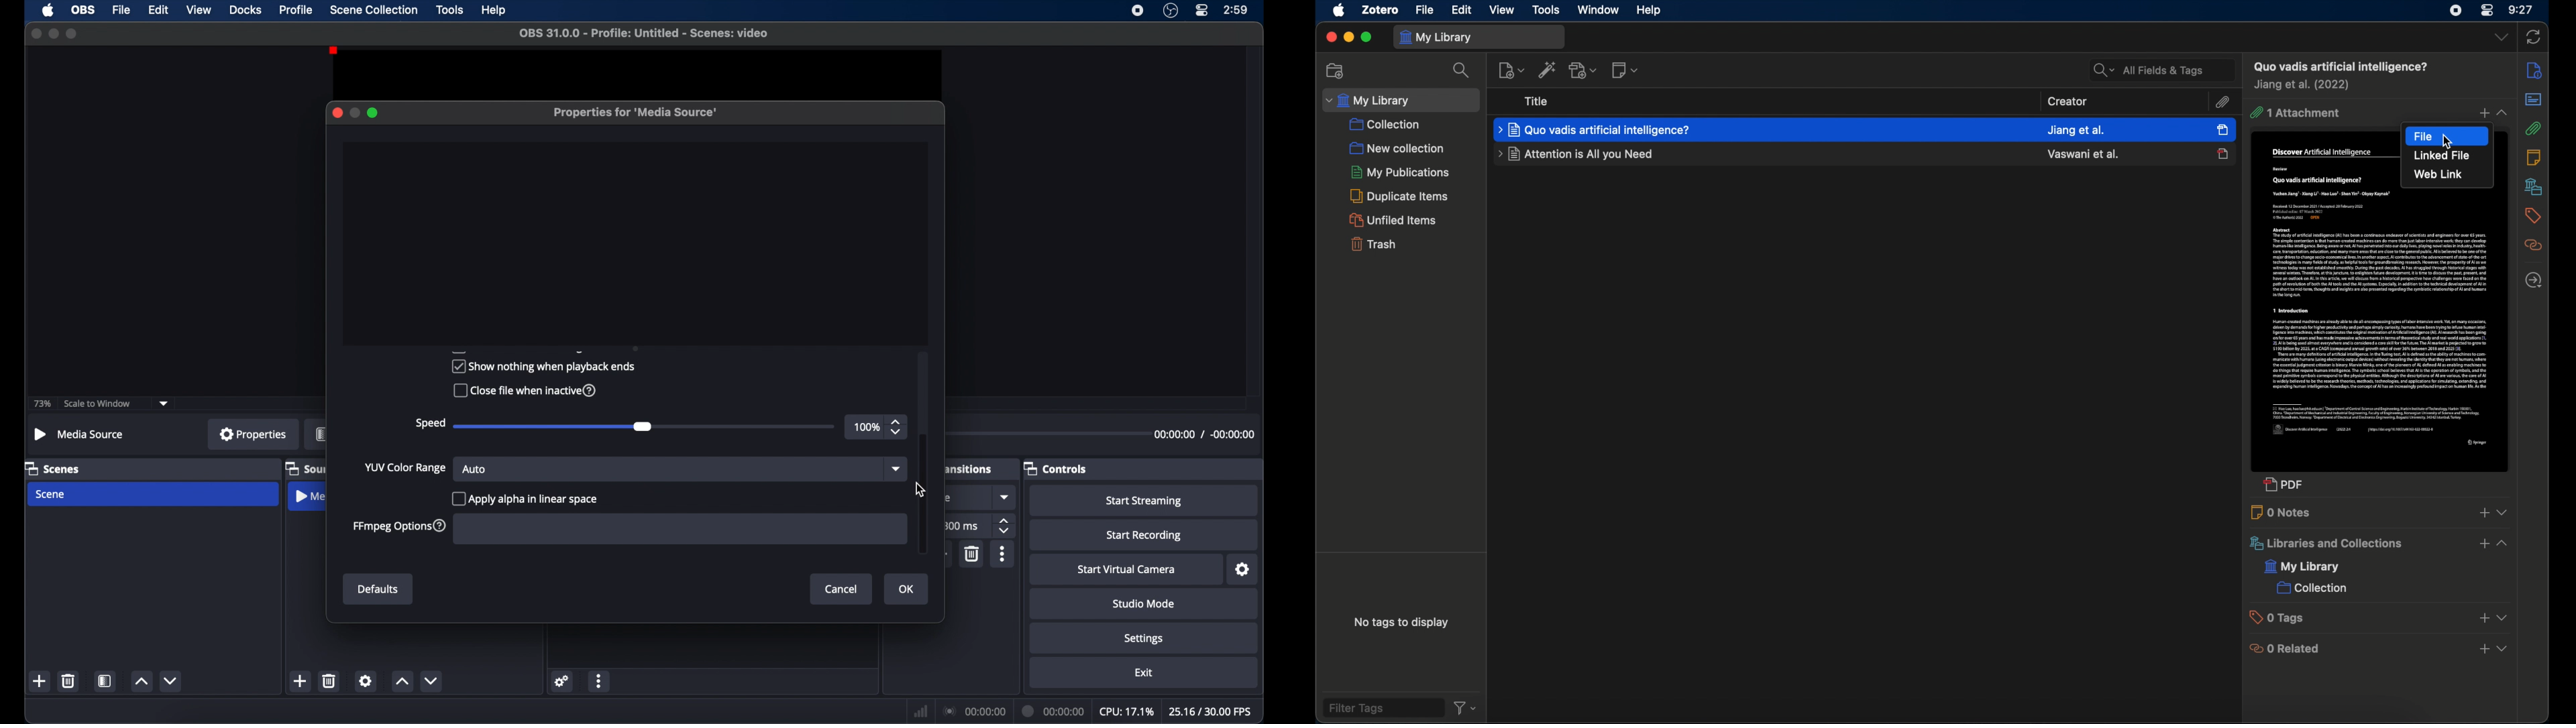  Describe the element at coordinates (1201, 11) in the screenshot. I see `control center` at that location.